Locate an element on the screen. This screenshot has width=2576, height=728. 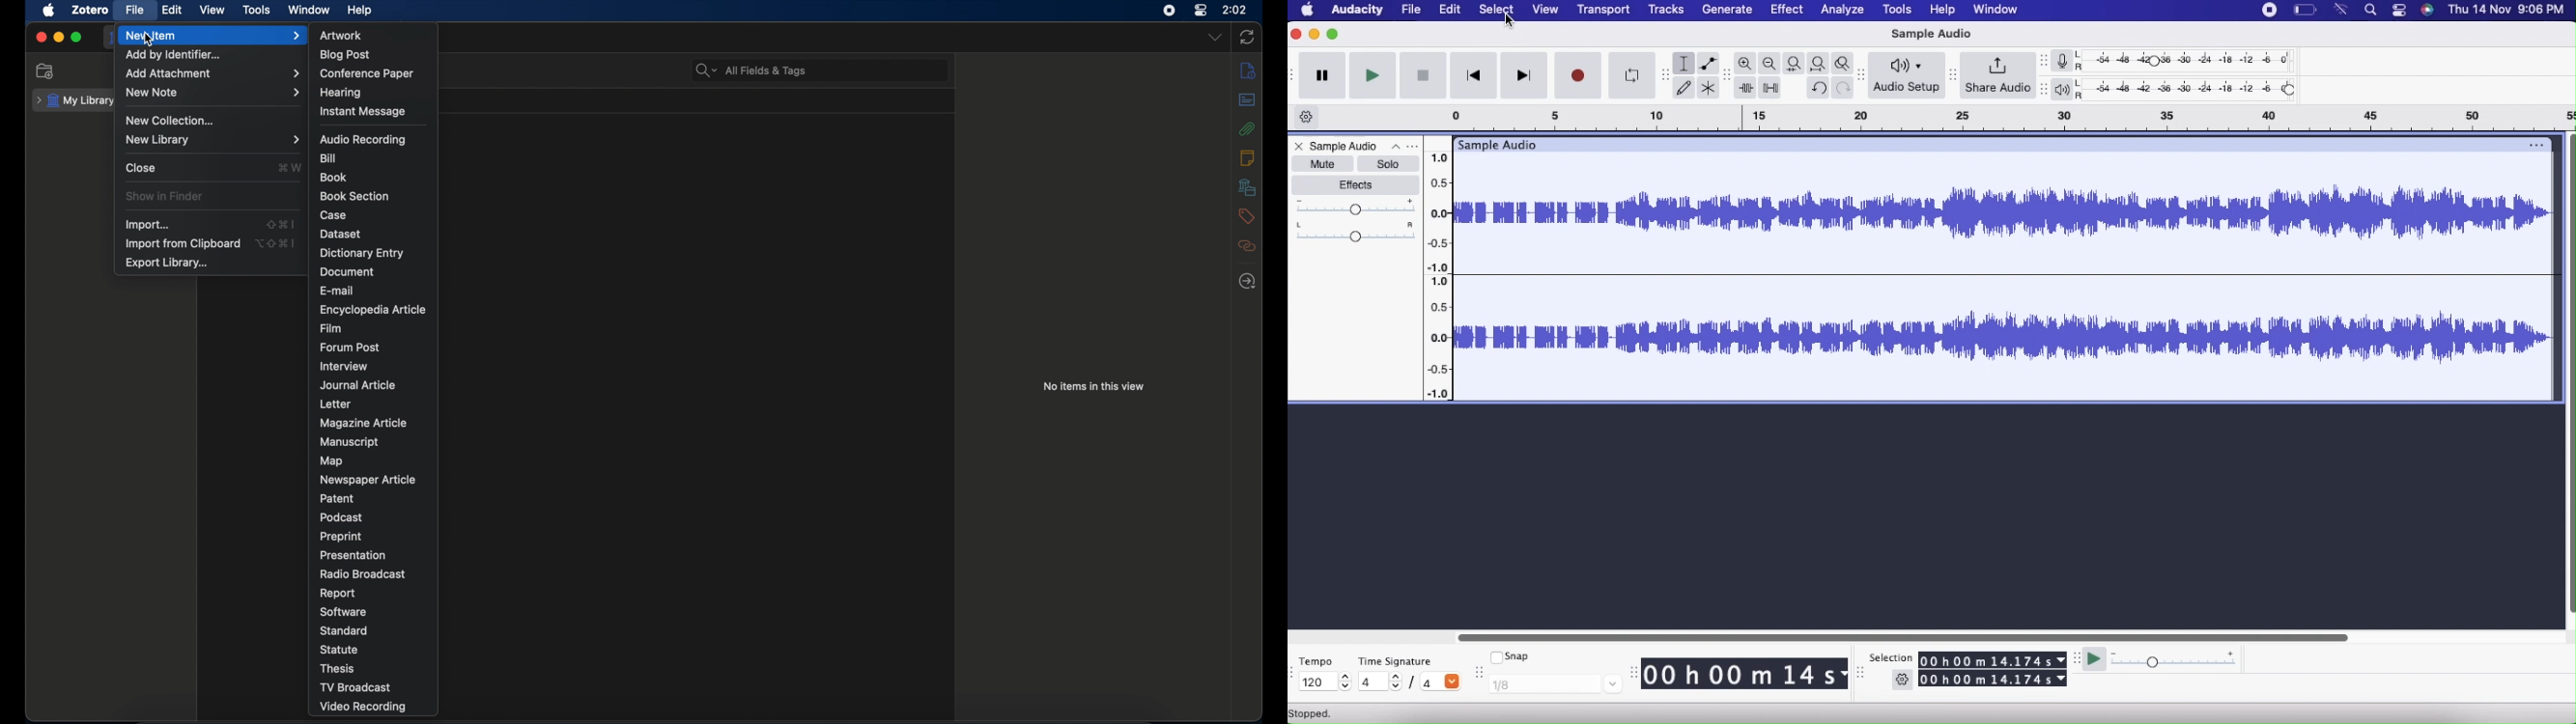
show in finder is located at coordinates (165, 196).